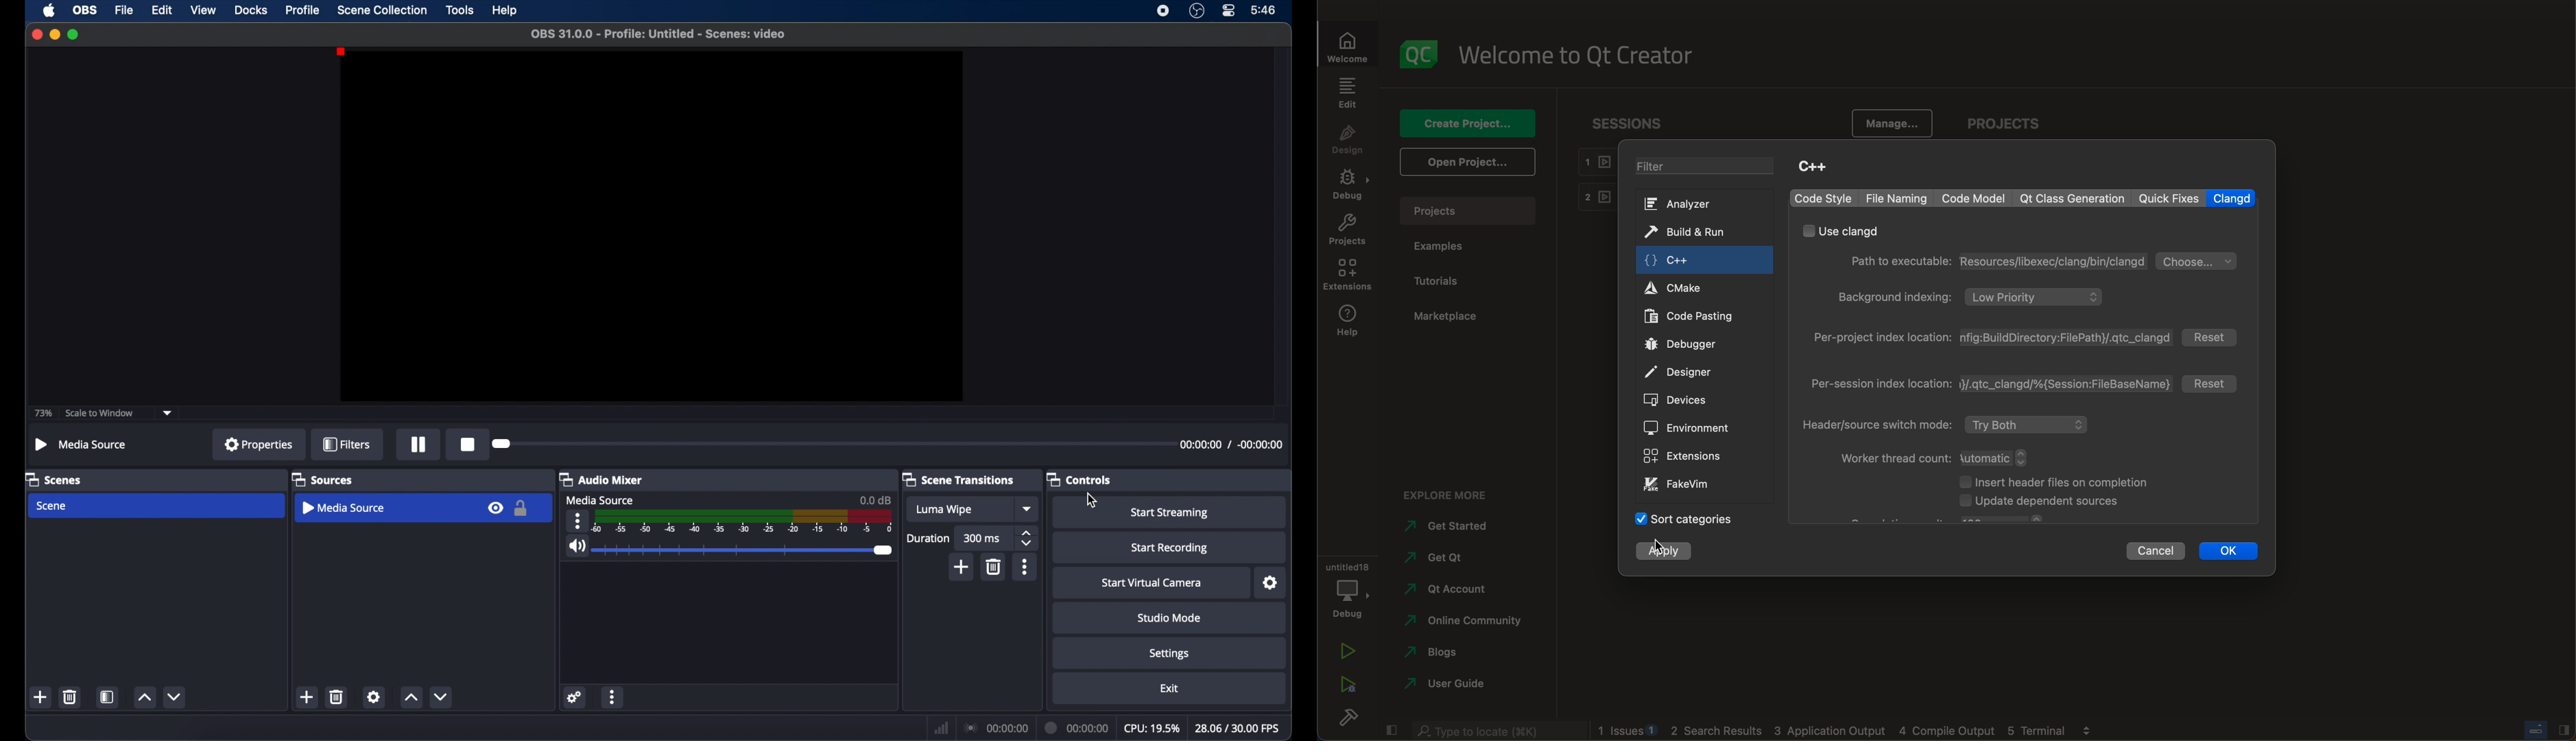 The height and width of the screenshot is (756, 2576). Describe the element at coordinates (1706, 168) in the screenshot. I see `filter` at that location.